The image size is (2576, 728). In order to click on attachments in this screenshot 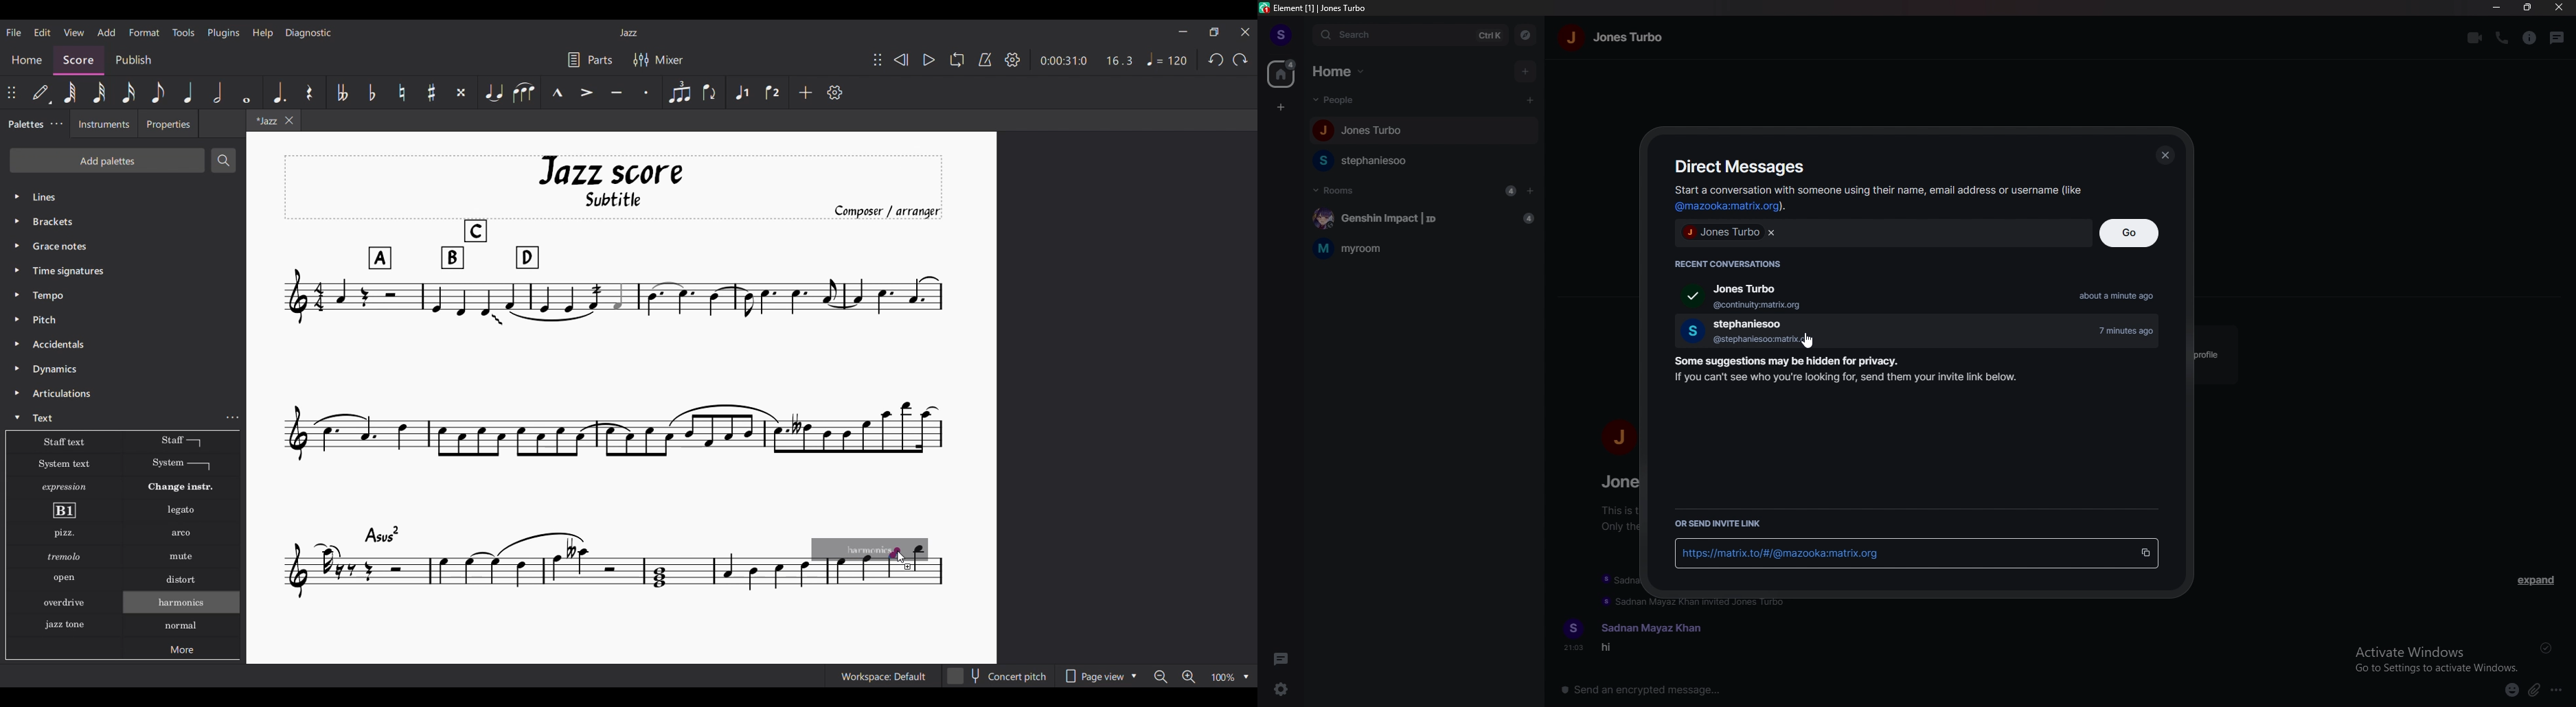, I will do `click(2533, 691)`.